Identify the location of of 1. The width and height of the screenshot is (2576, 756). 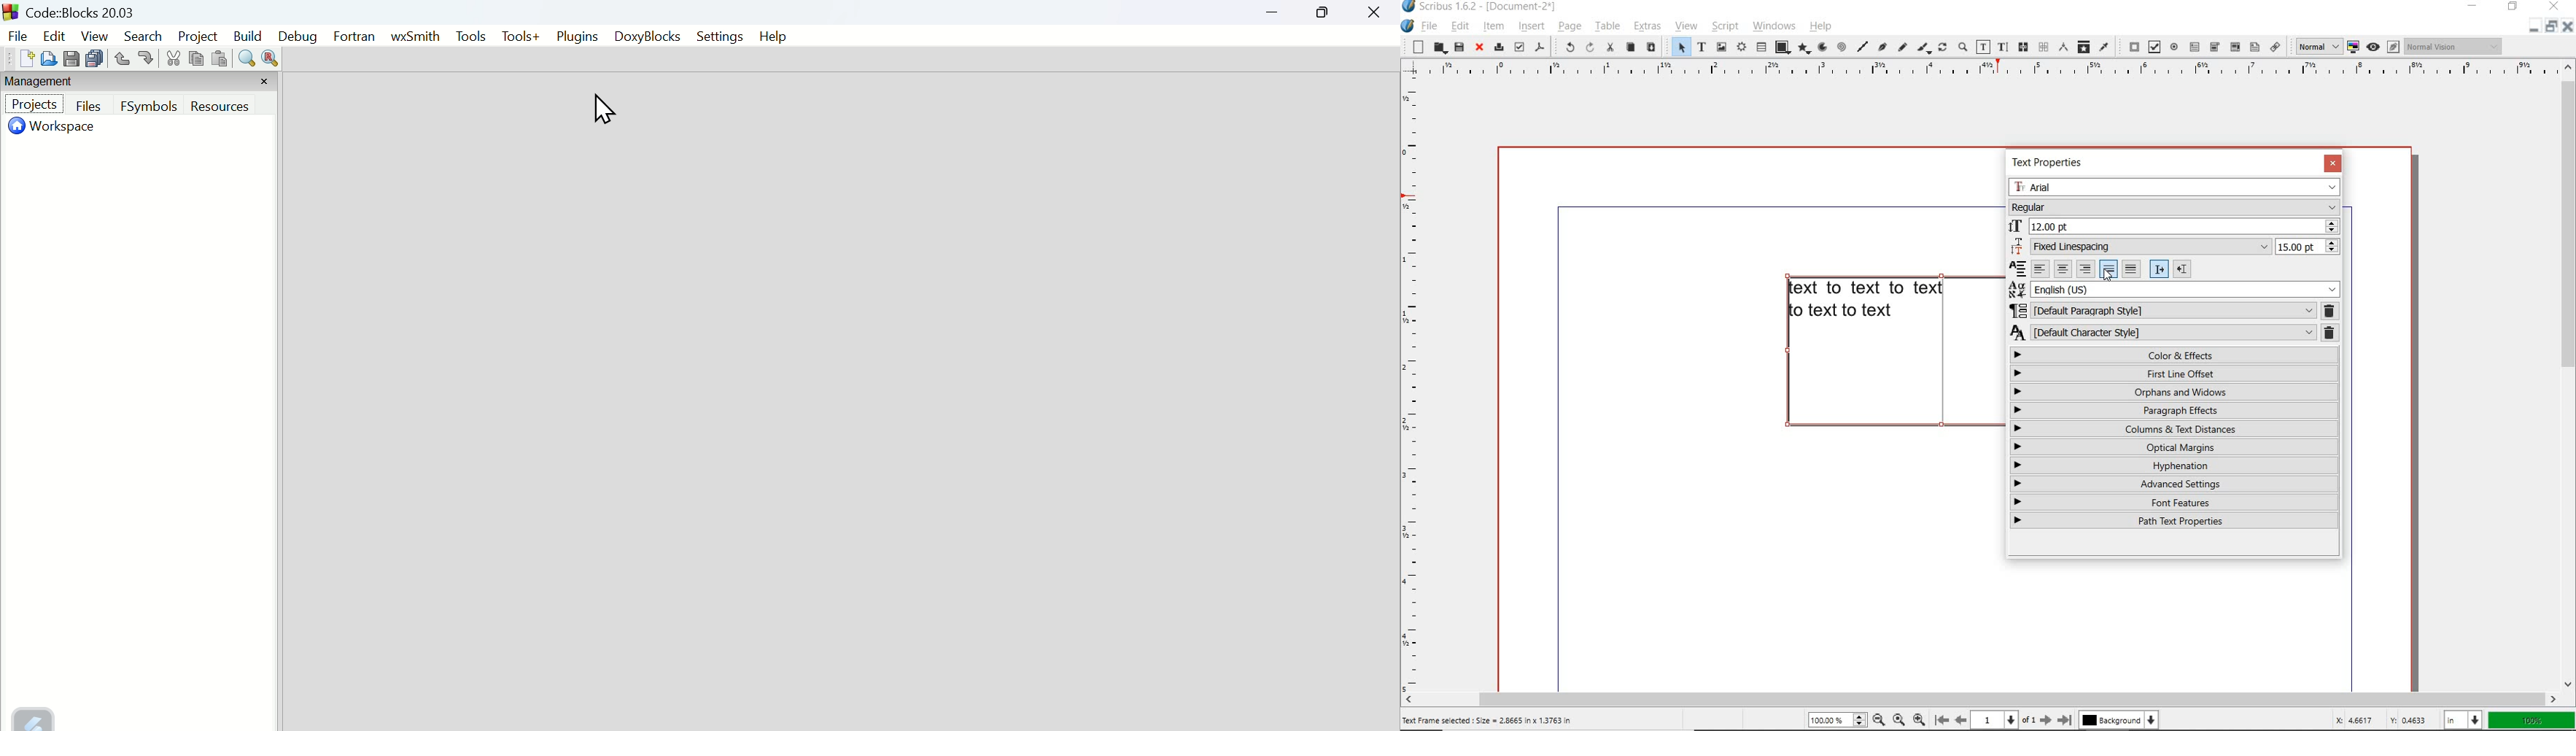
(2030, 718).